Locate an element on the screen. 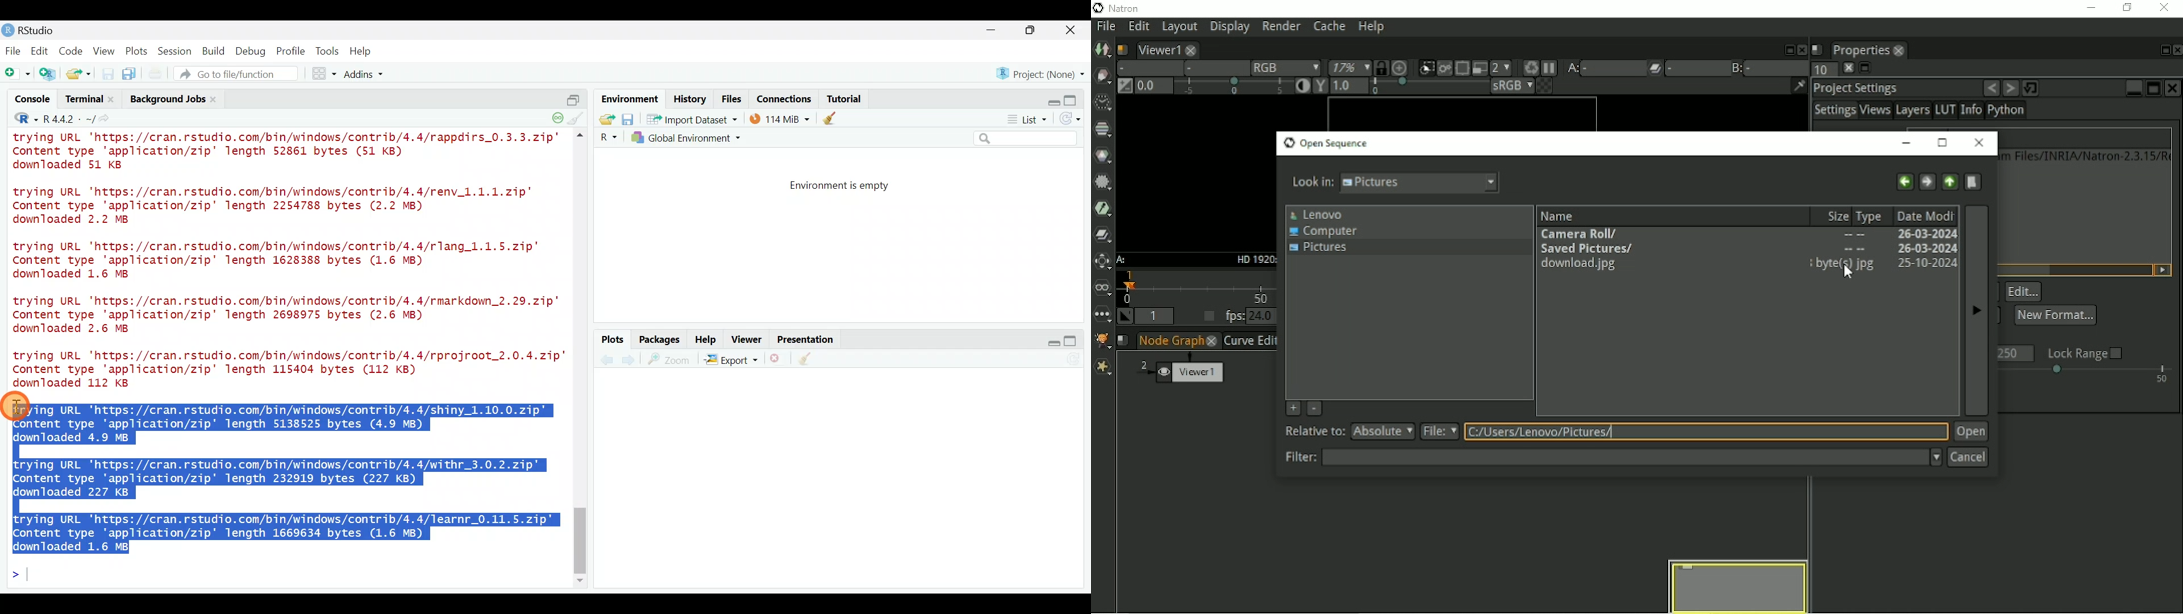 The width and height of the screenshot is (2184, 616). Maximize is located at coordinates (1077, 97).